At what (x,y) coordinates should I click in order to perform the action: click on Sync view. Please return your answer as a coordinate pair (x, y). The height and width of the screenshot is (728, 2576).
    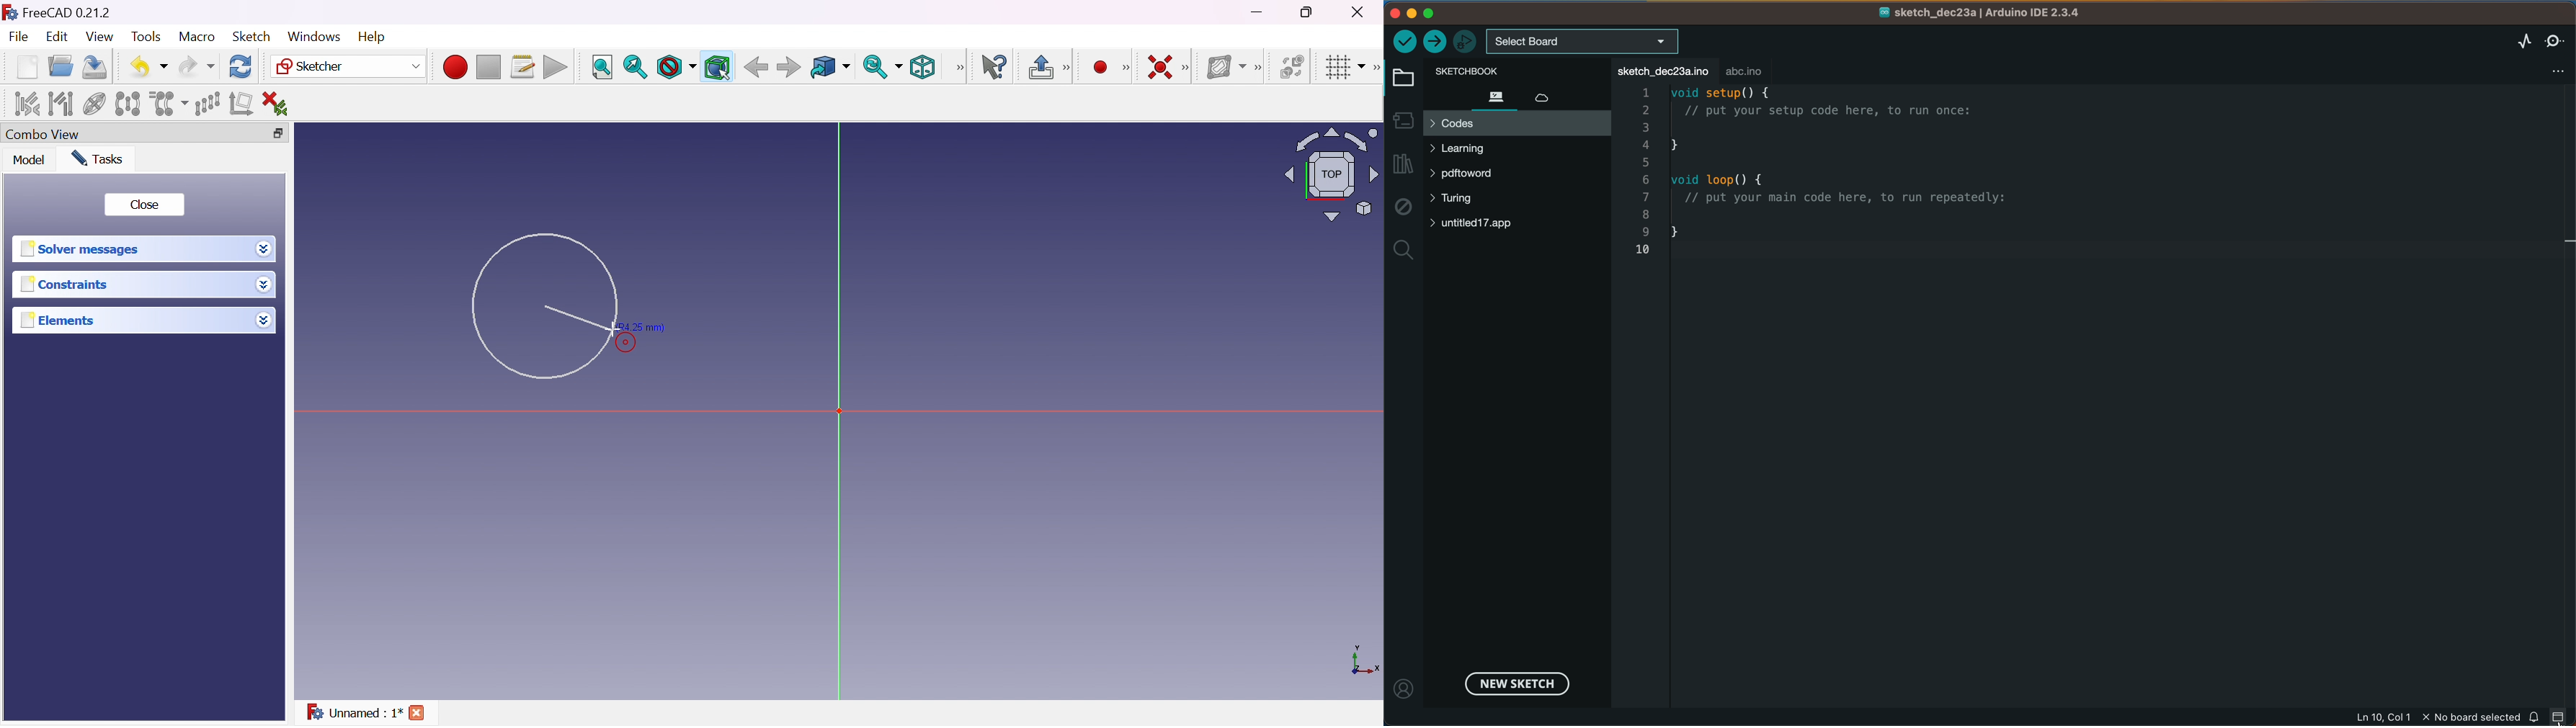
    Looking at the image, I should click on (881, 66).